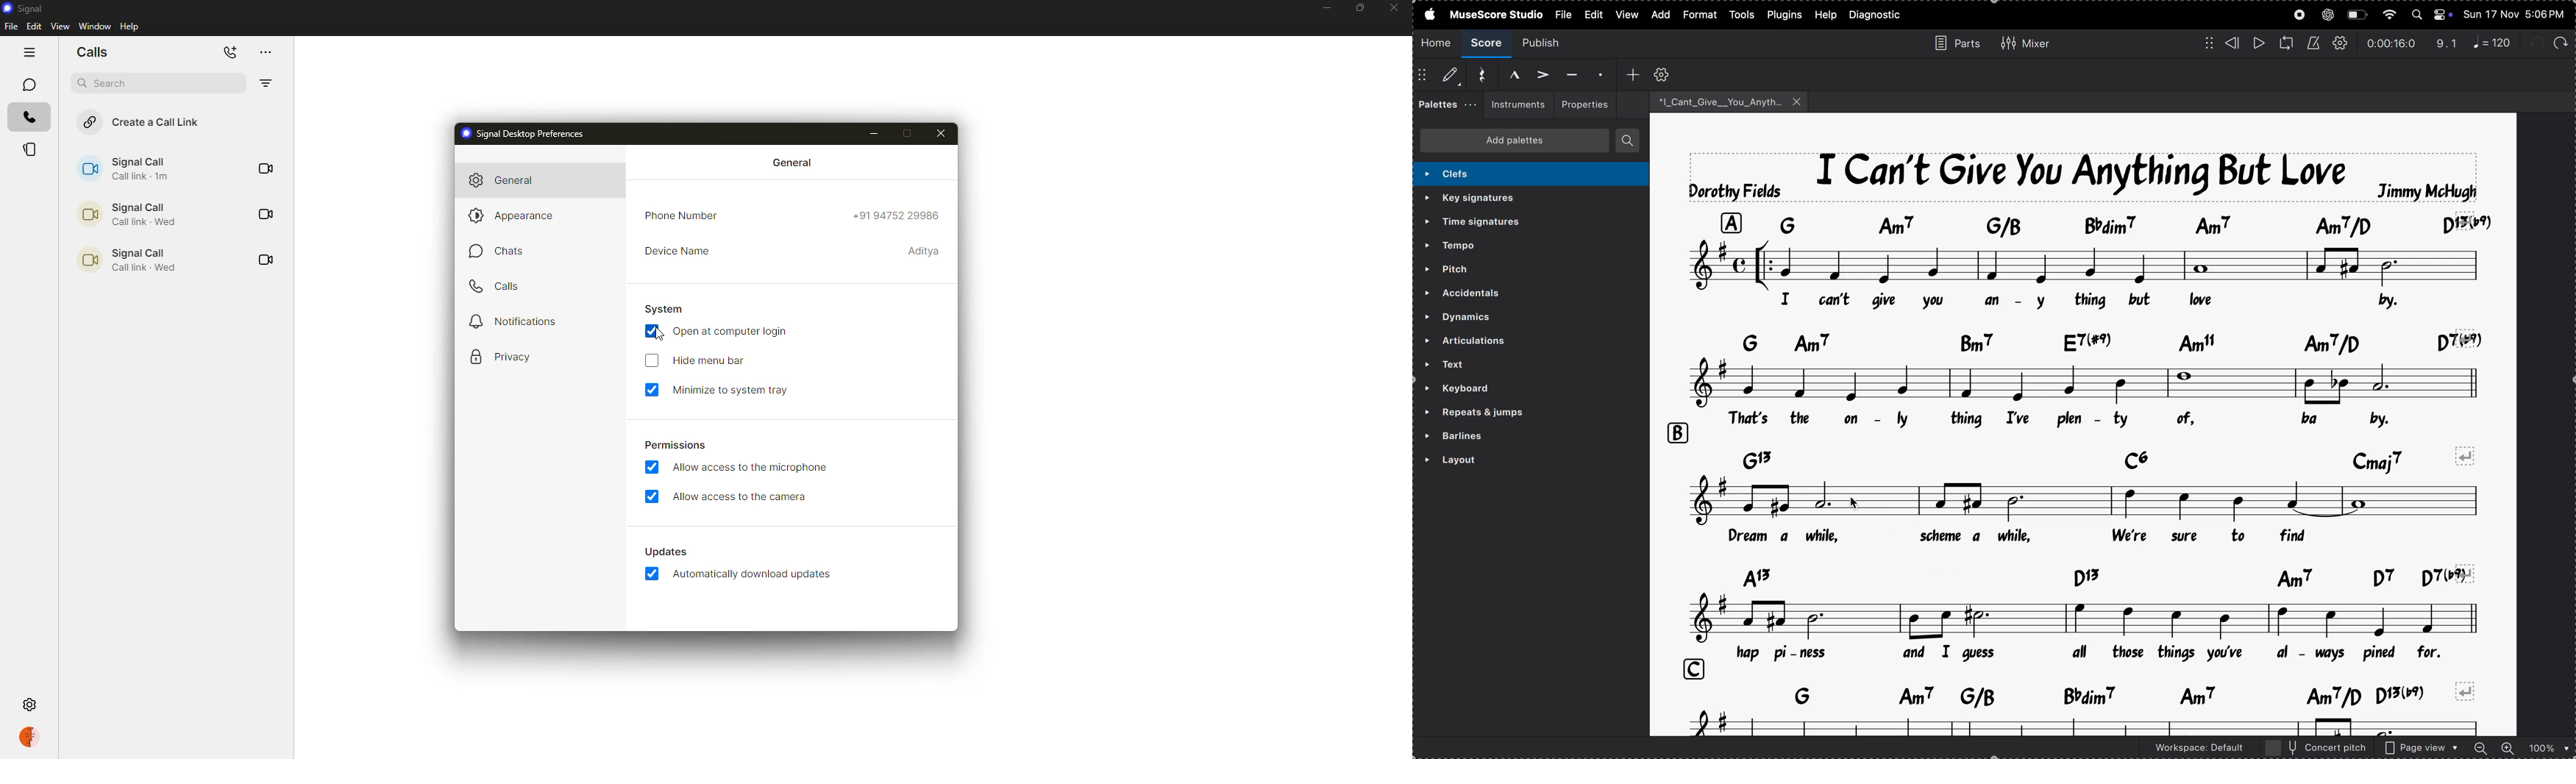 This screenshot has height=784, width=2576. Describe the element at coordinates (141, 122) in the screenshot. I see `create a call link` at that location.